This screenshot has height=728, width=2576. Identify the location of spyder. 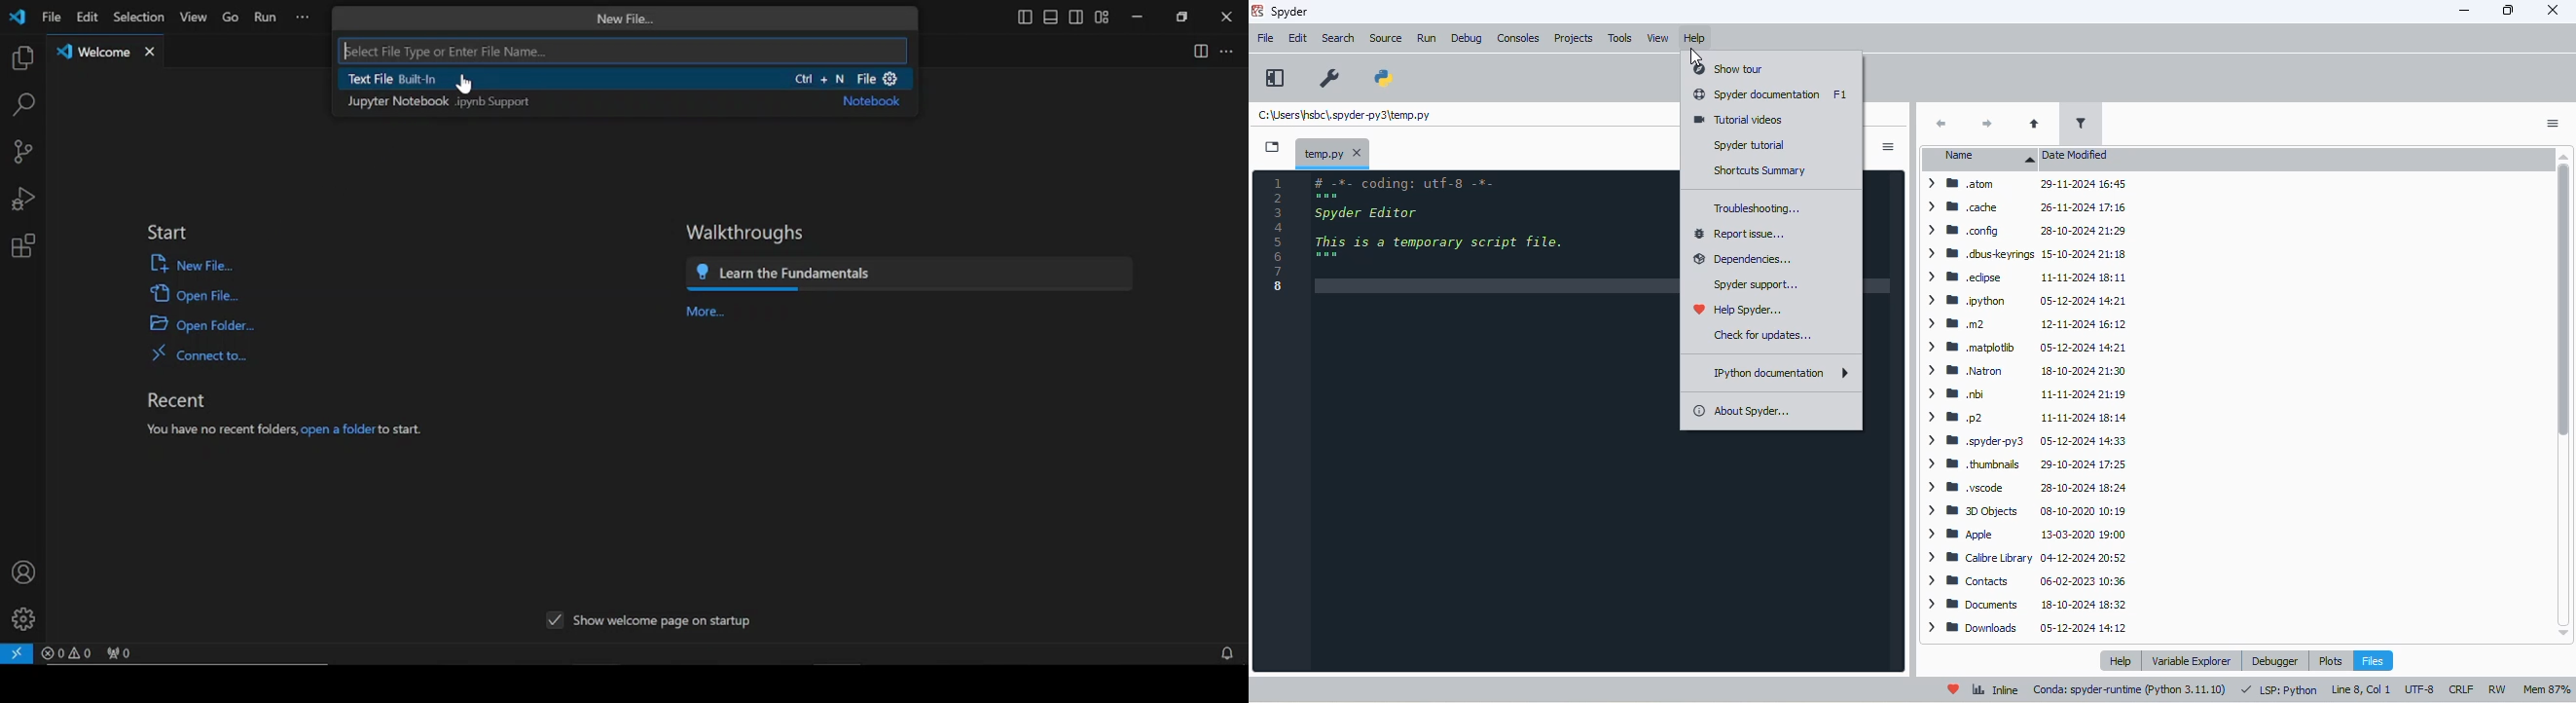
(1290, 12).